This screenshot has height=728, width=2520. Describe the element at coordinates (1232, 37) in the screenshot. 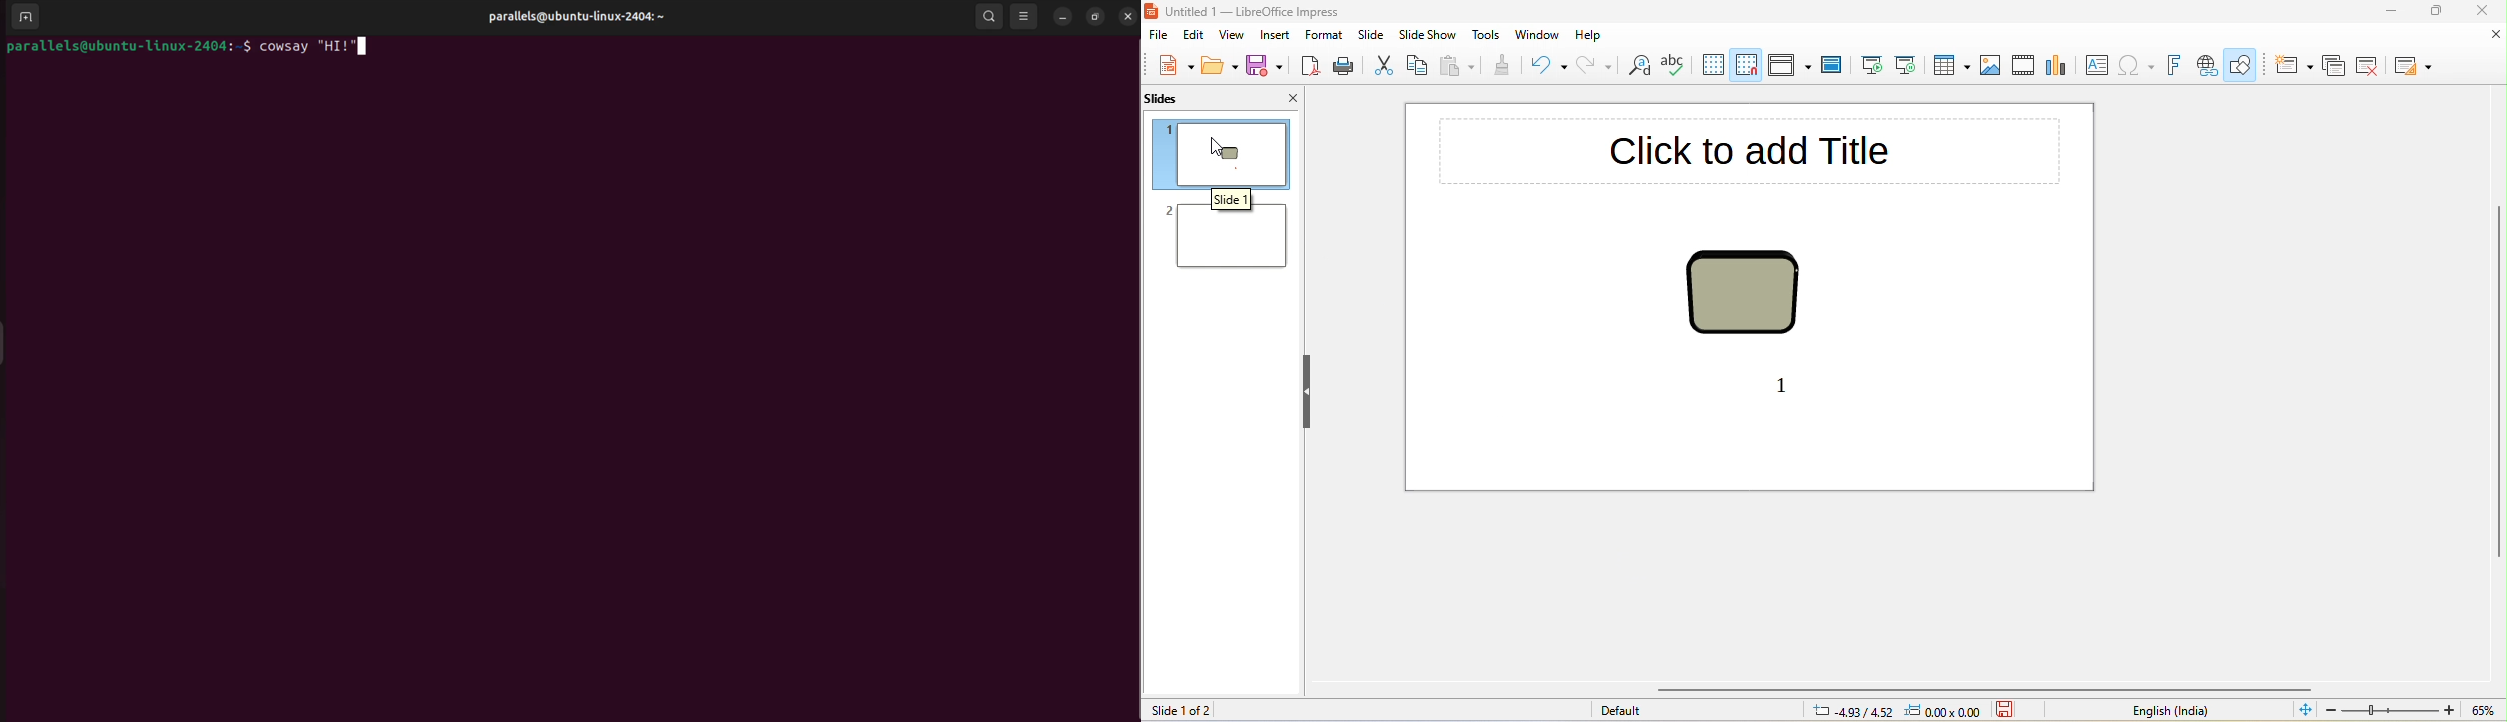

I see `view` at that location.